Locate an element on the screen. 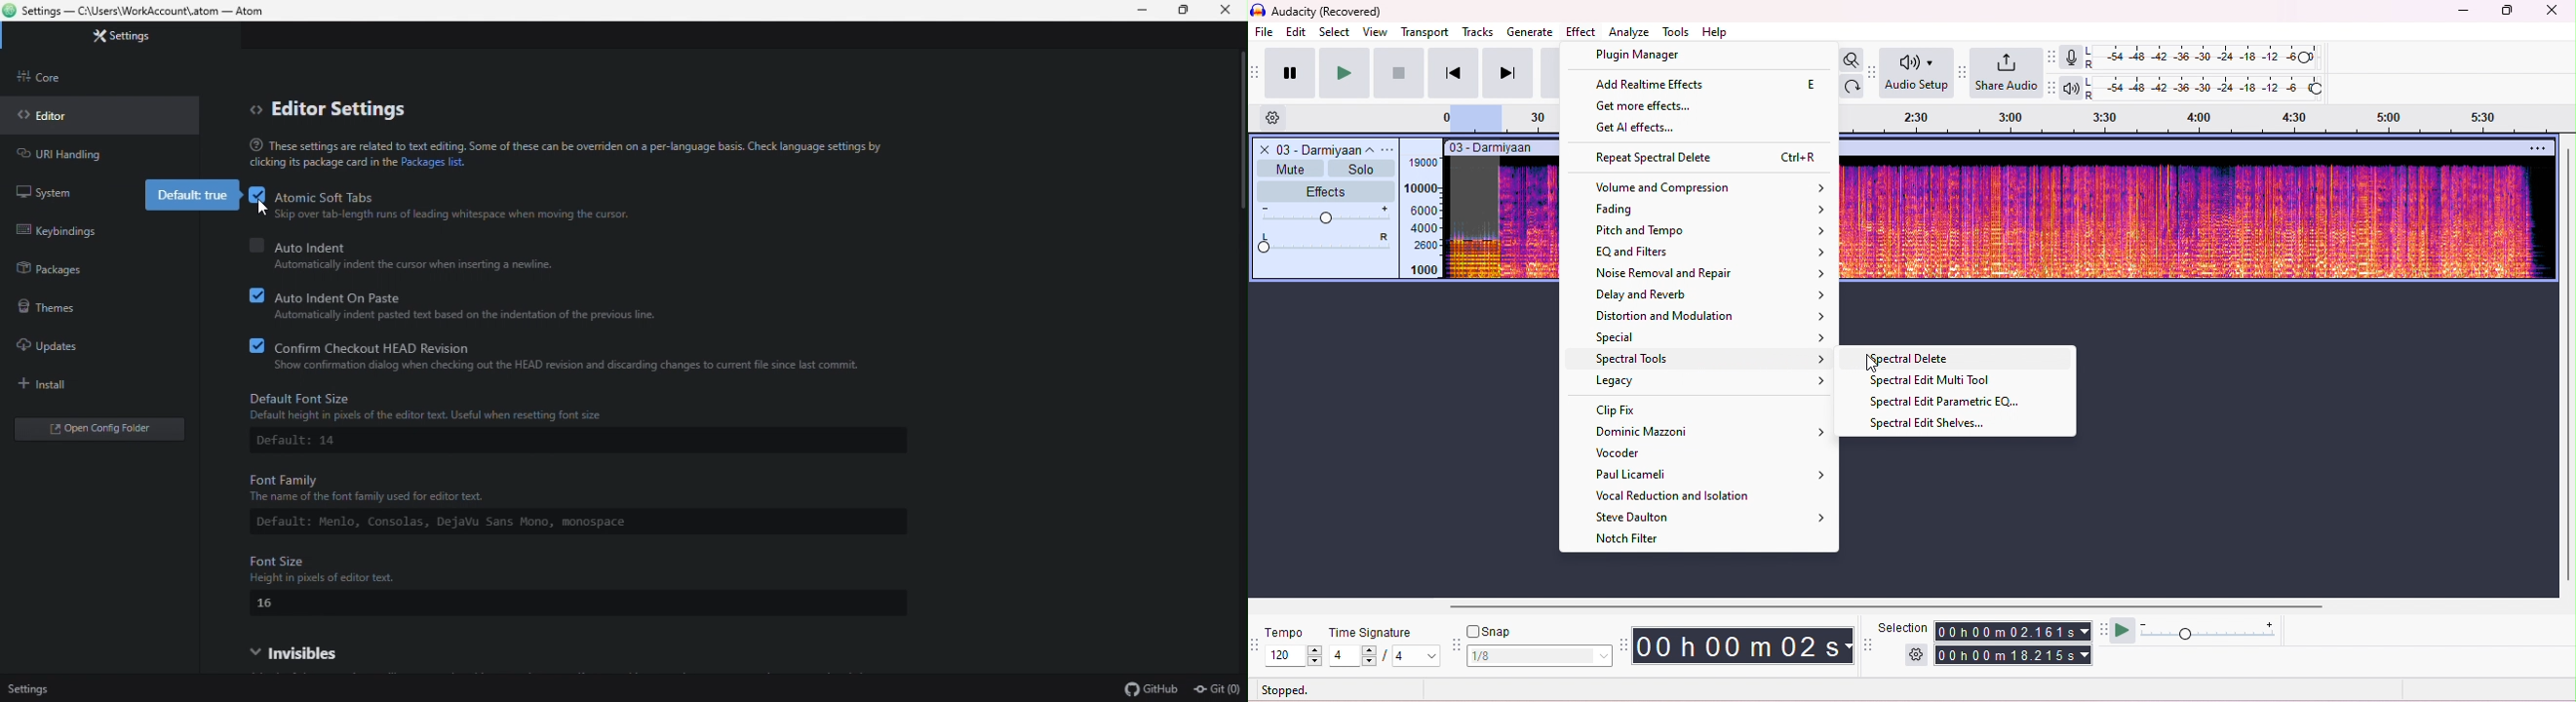 This screenshot has width=2576, height=728. previous is located at coordinates (1453, 73).